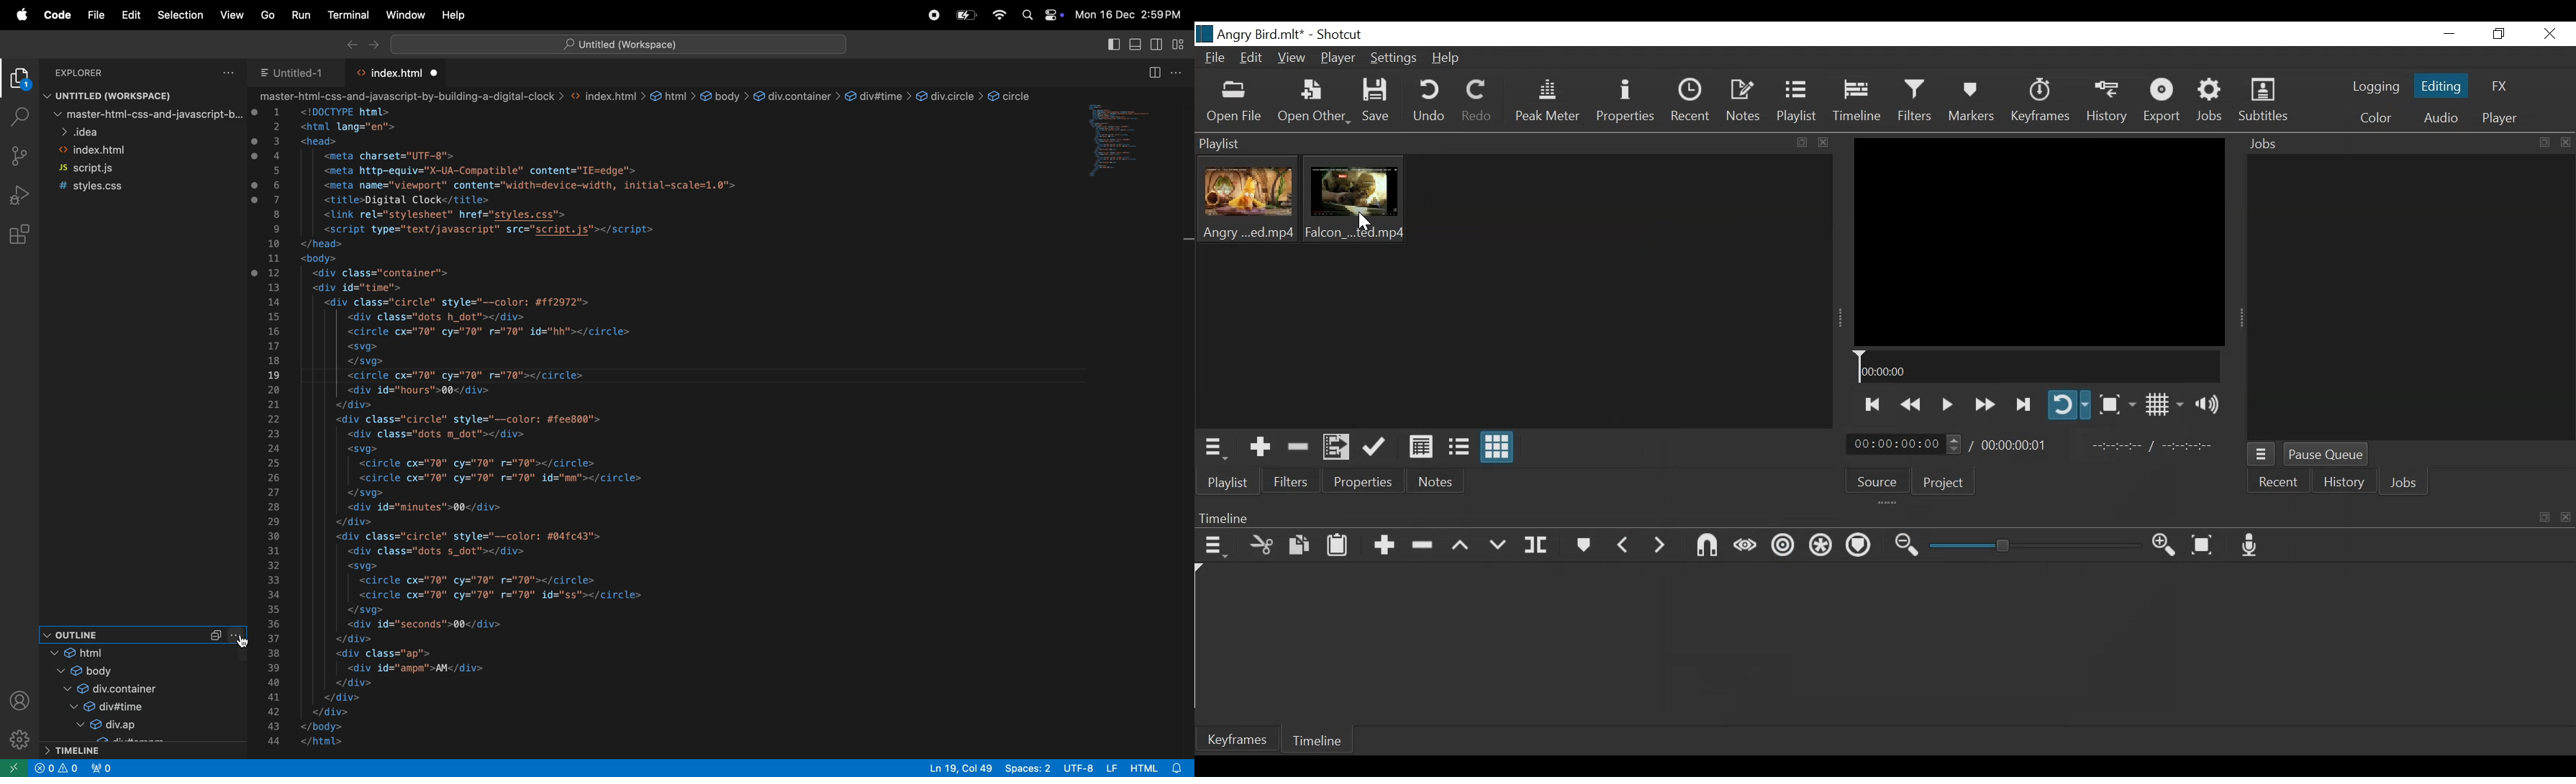 This screenshot has height=784, width=2576. Describe the element at coordinates (2404, 484) in the screenshot. I see `Jobs` at that location.